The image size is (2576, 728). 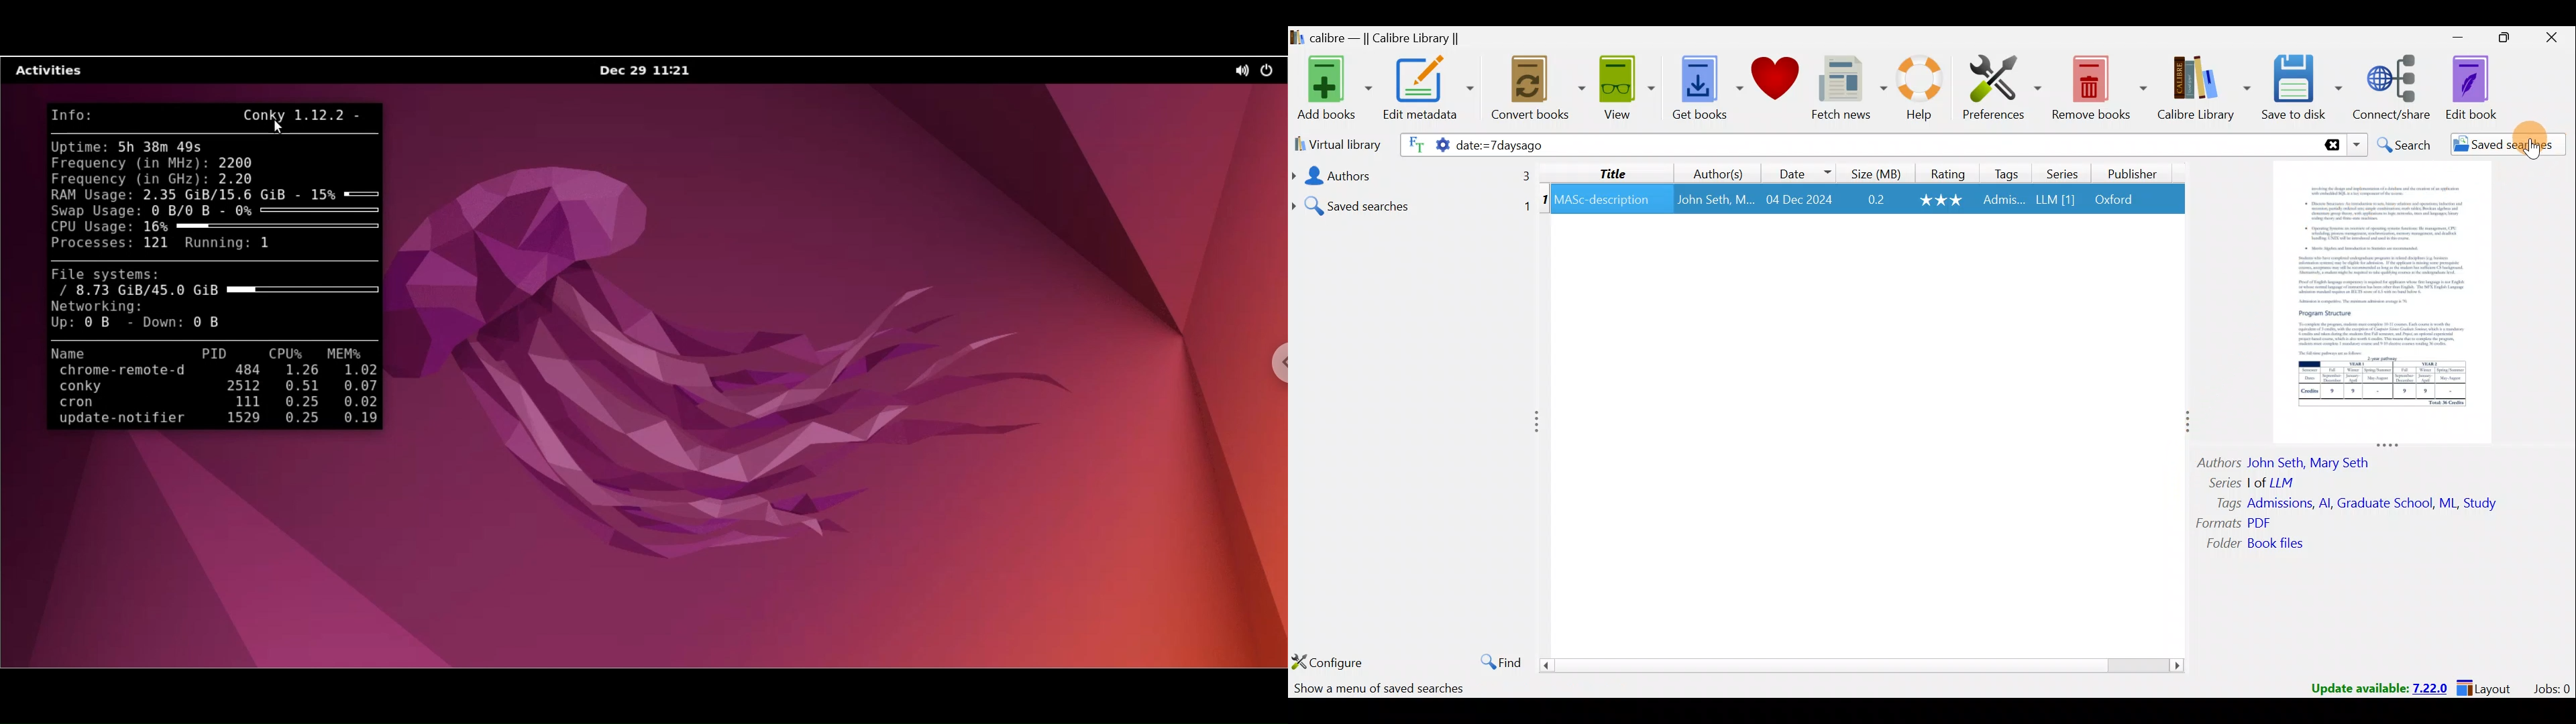 I want to click on Size, so click(x=1872, y=172).